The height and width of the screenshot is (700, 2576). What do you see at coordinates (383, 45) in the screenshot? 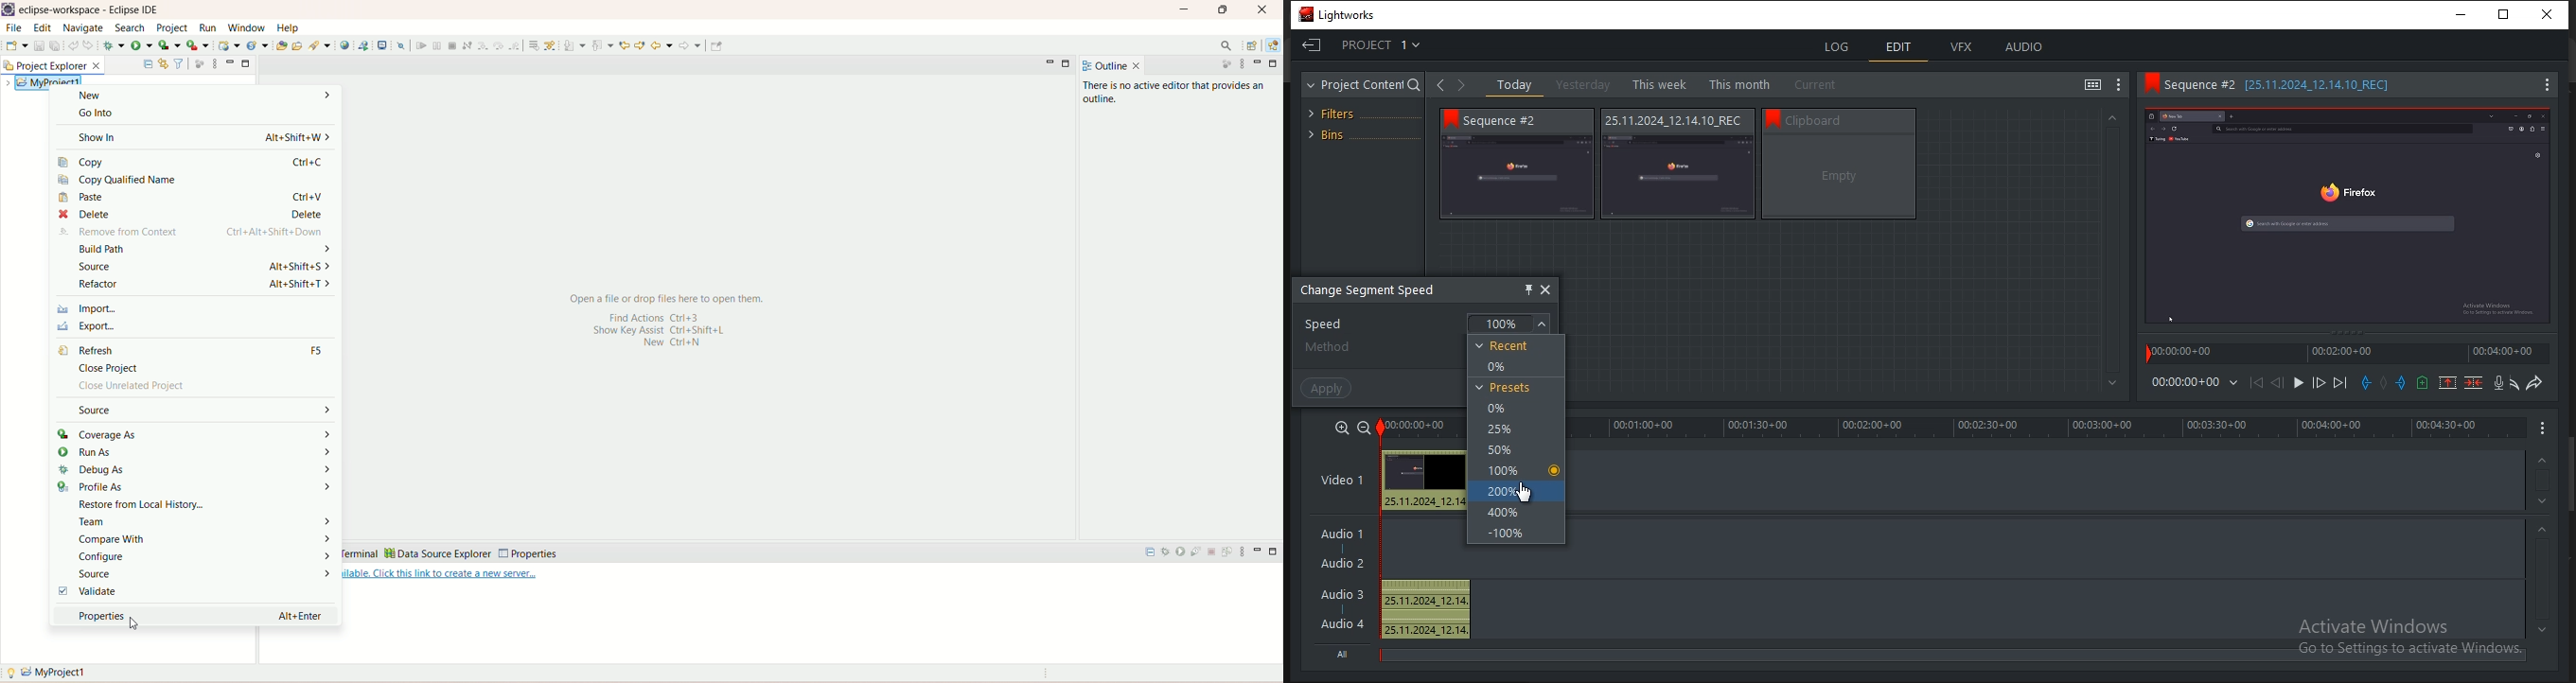
I see `open a terminal` at bounding box center [383, 45].